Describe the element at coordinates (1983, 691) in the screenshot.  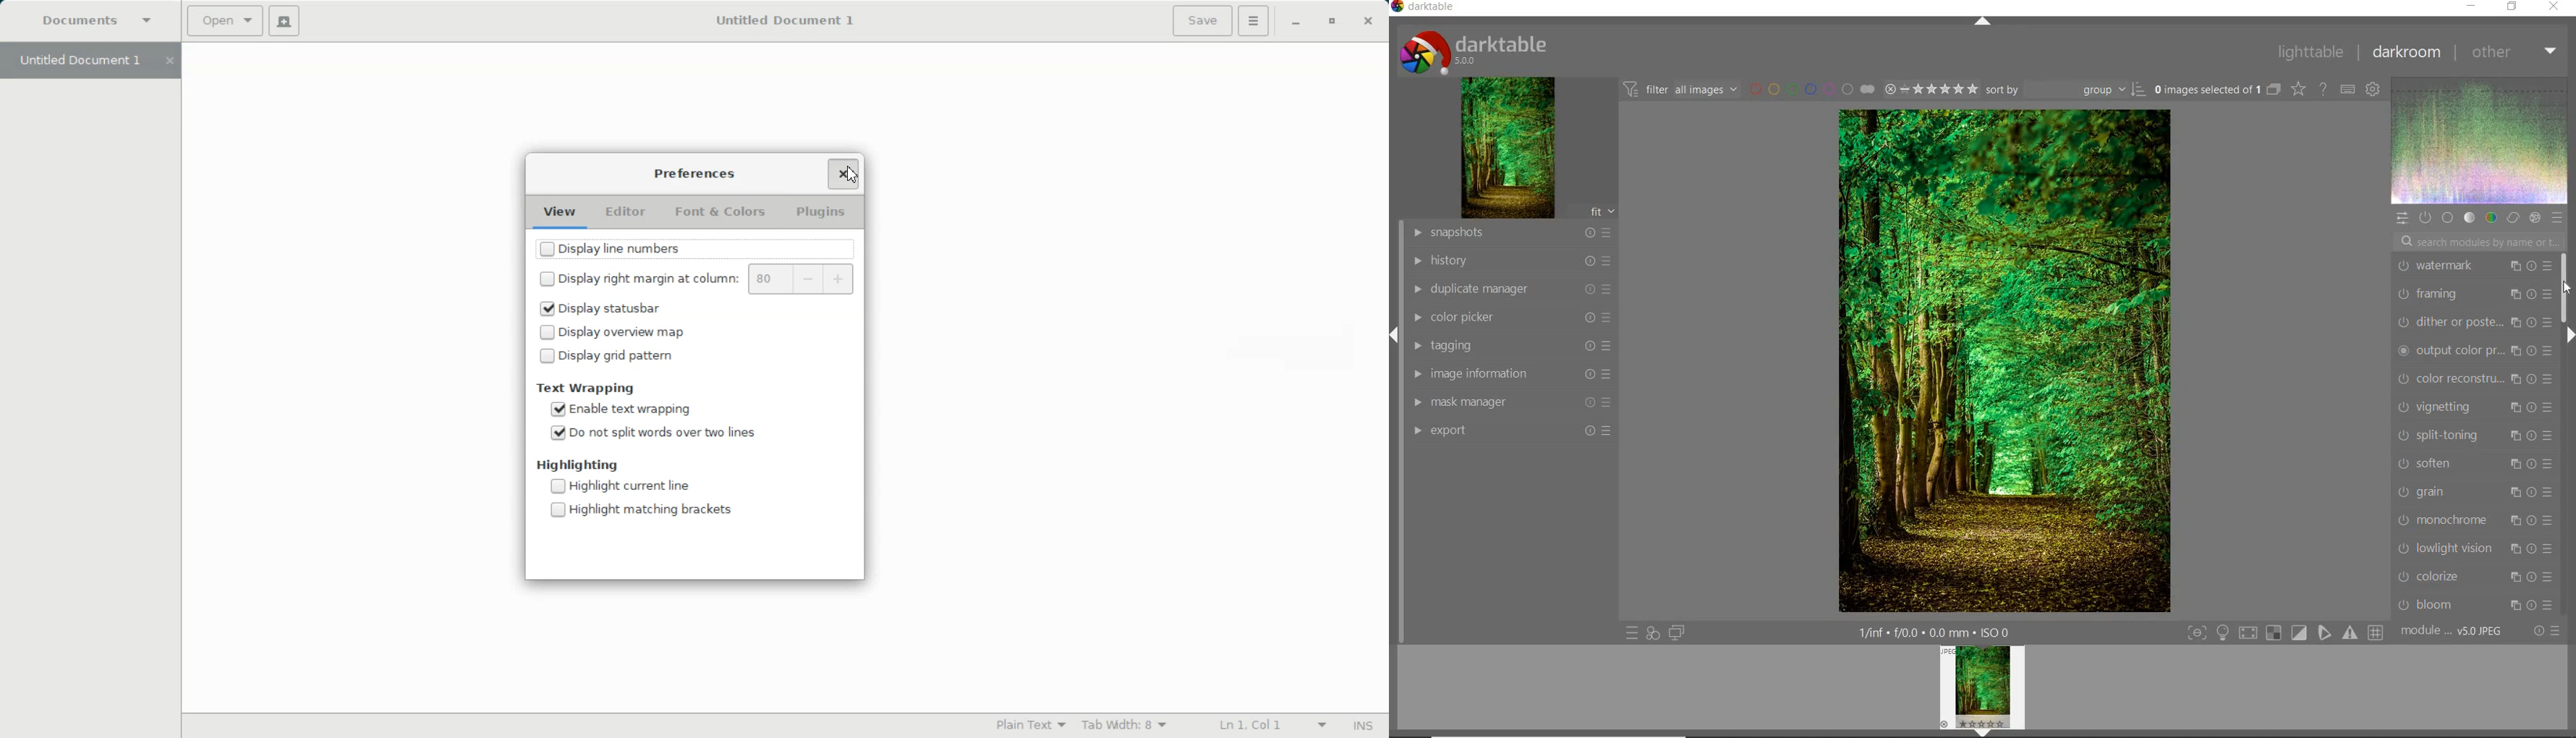
I see `IMAGE PREVIEW` at that location.